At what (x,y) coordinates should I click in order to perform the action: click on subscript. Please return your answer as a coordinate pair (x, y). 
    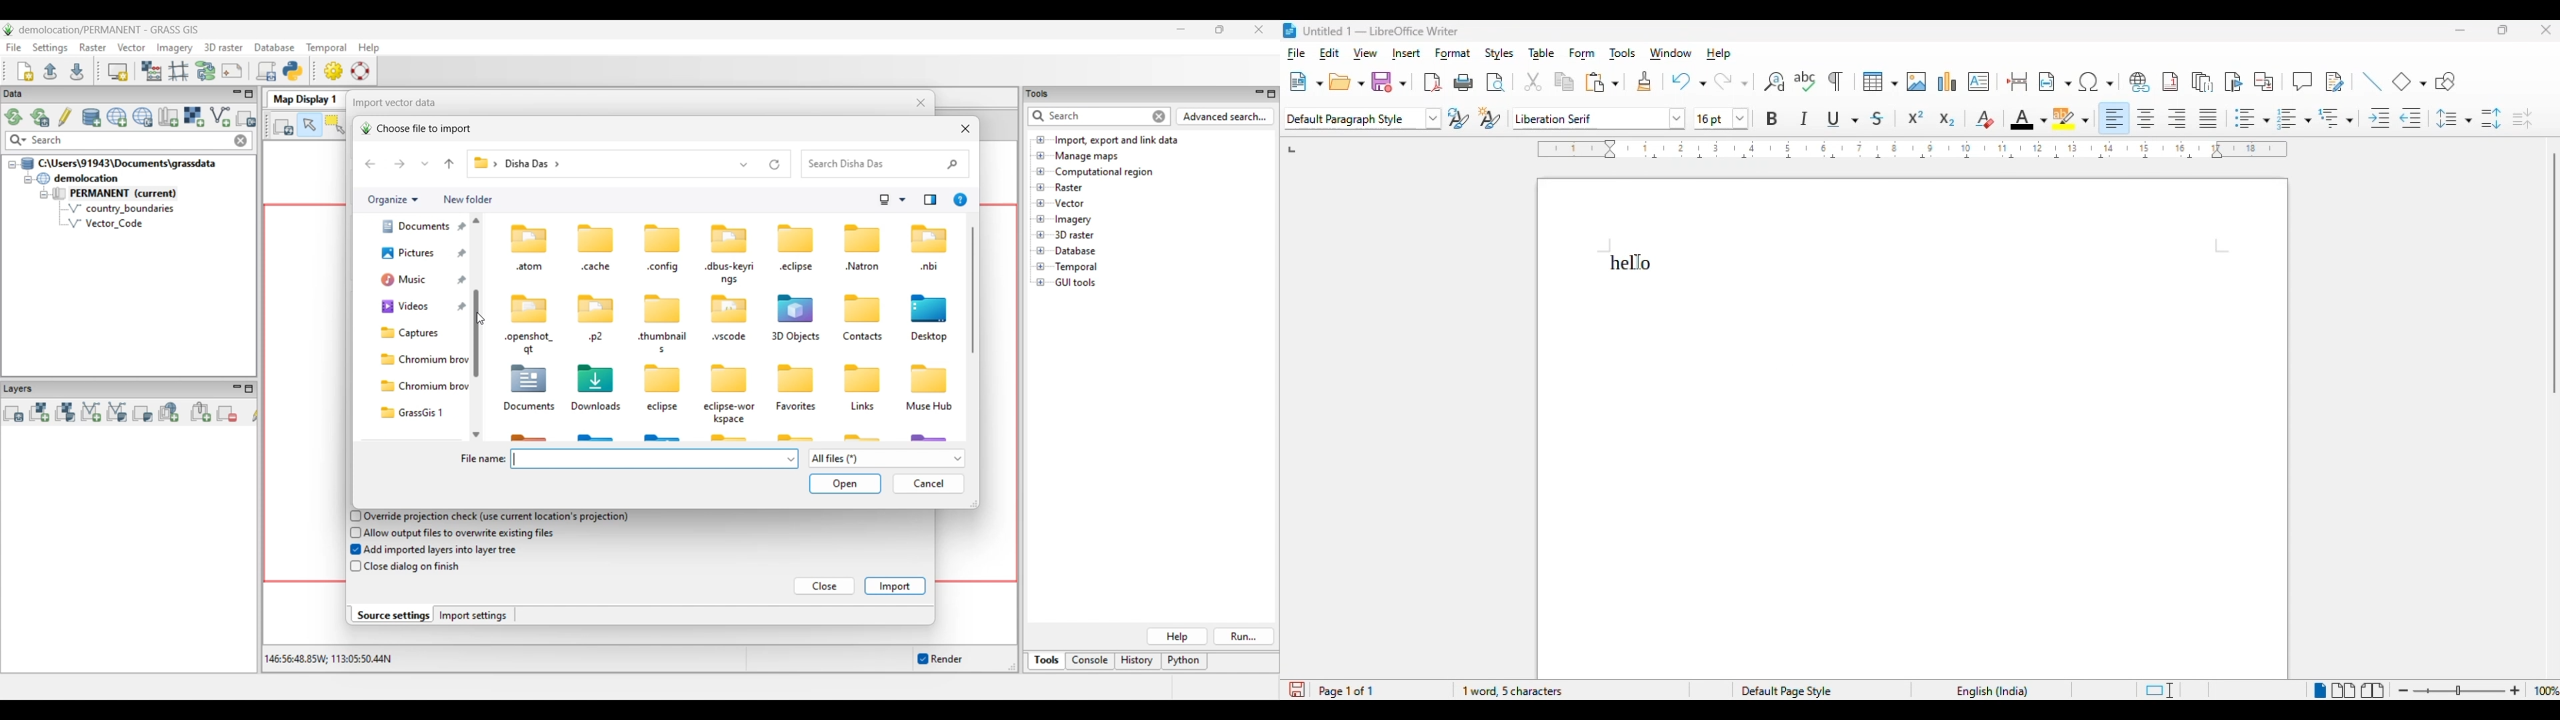
    Looking at the image, I should click on (1946, 120).